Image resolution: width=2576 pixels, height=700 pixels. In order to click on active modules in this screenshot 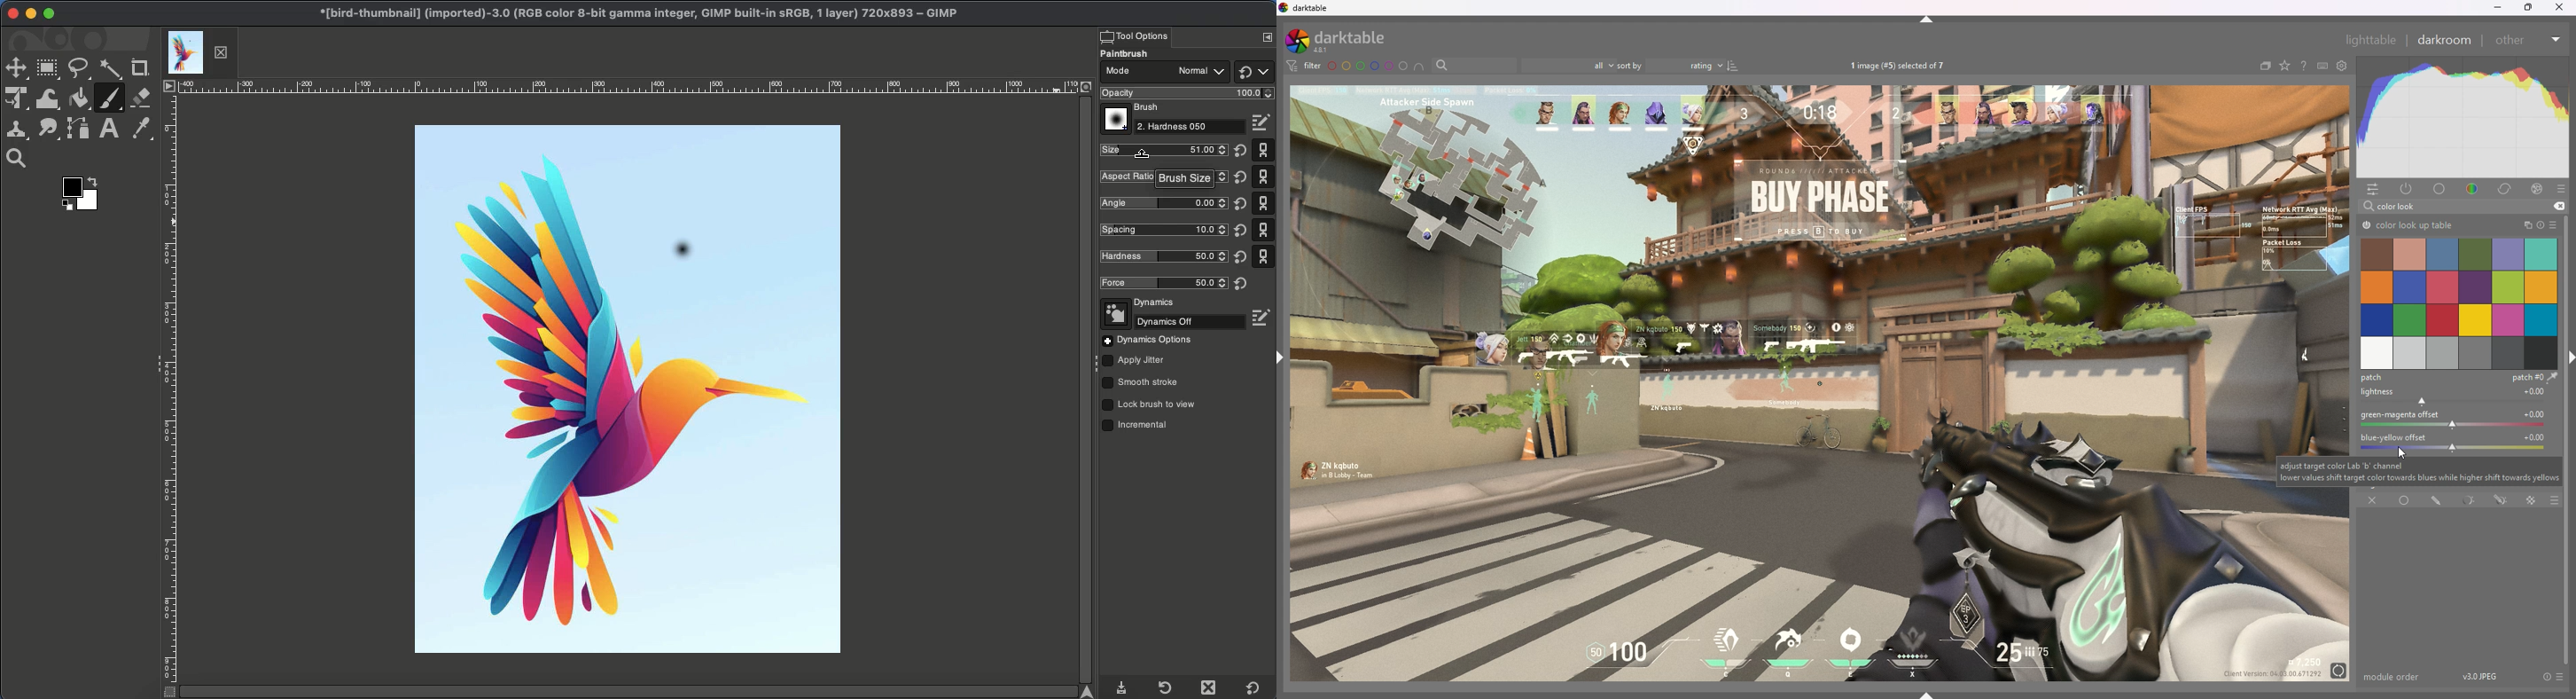, I will do `click(2408, 189)`.